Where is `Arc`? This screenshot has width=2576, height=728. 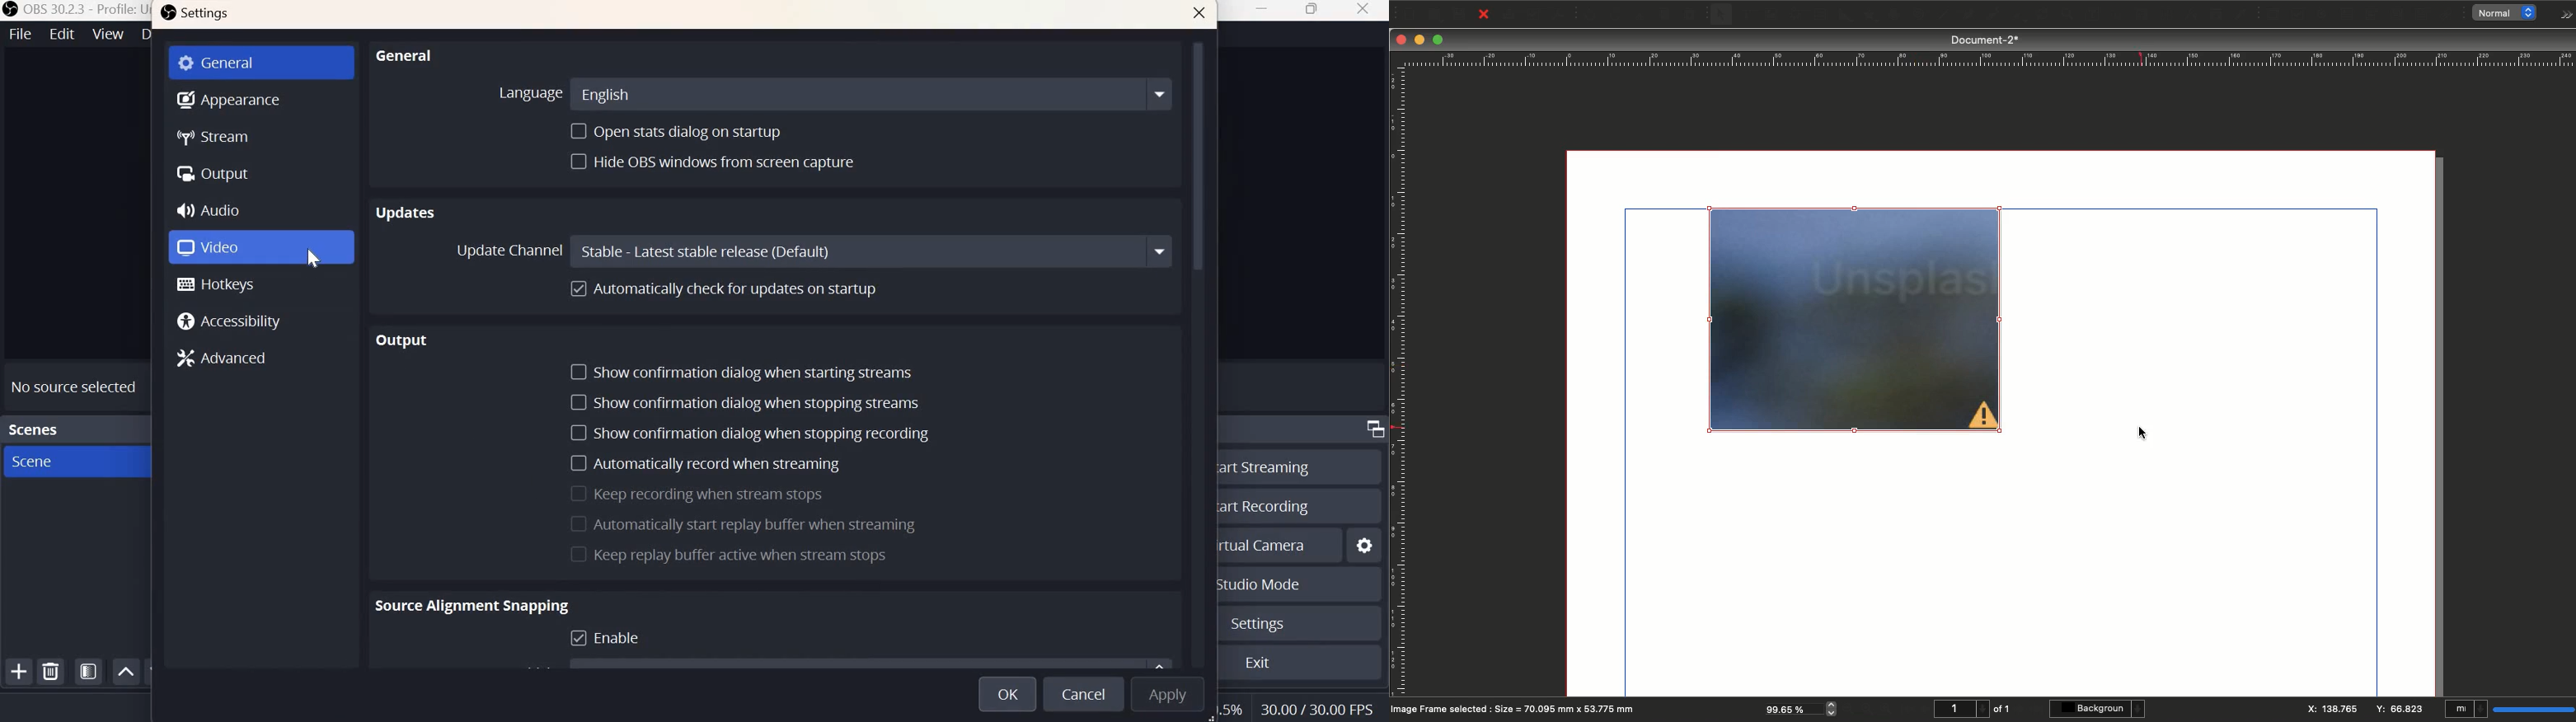
Arc is located at coordinates (1893, 16).